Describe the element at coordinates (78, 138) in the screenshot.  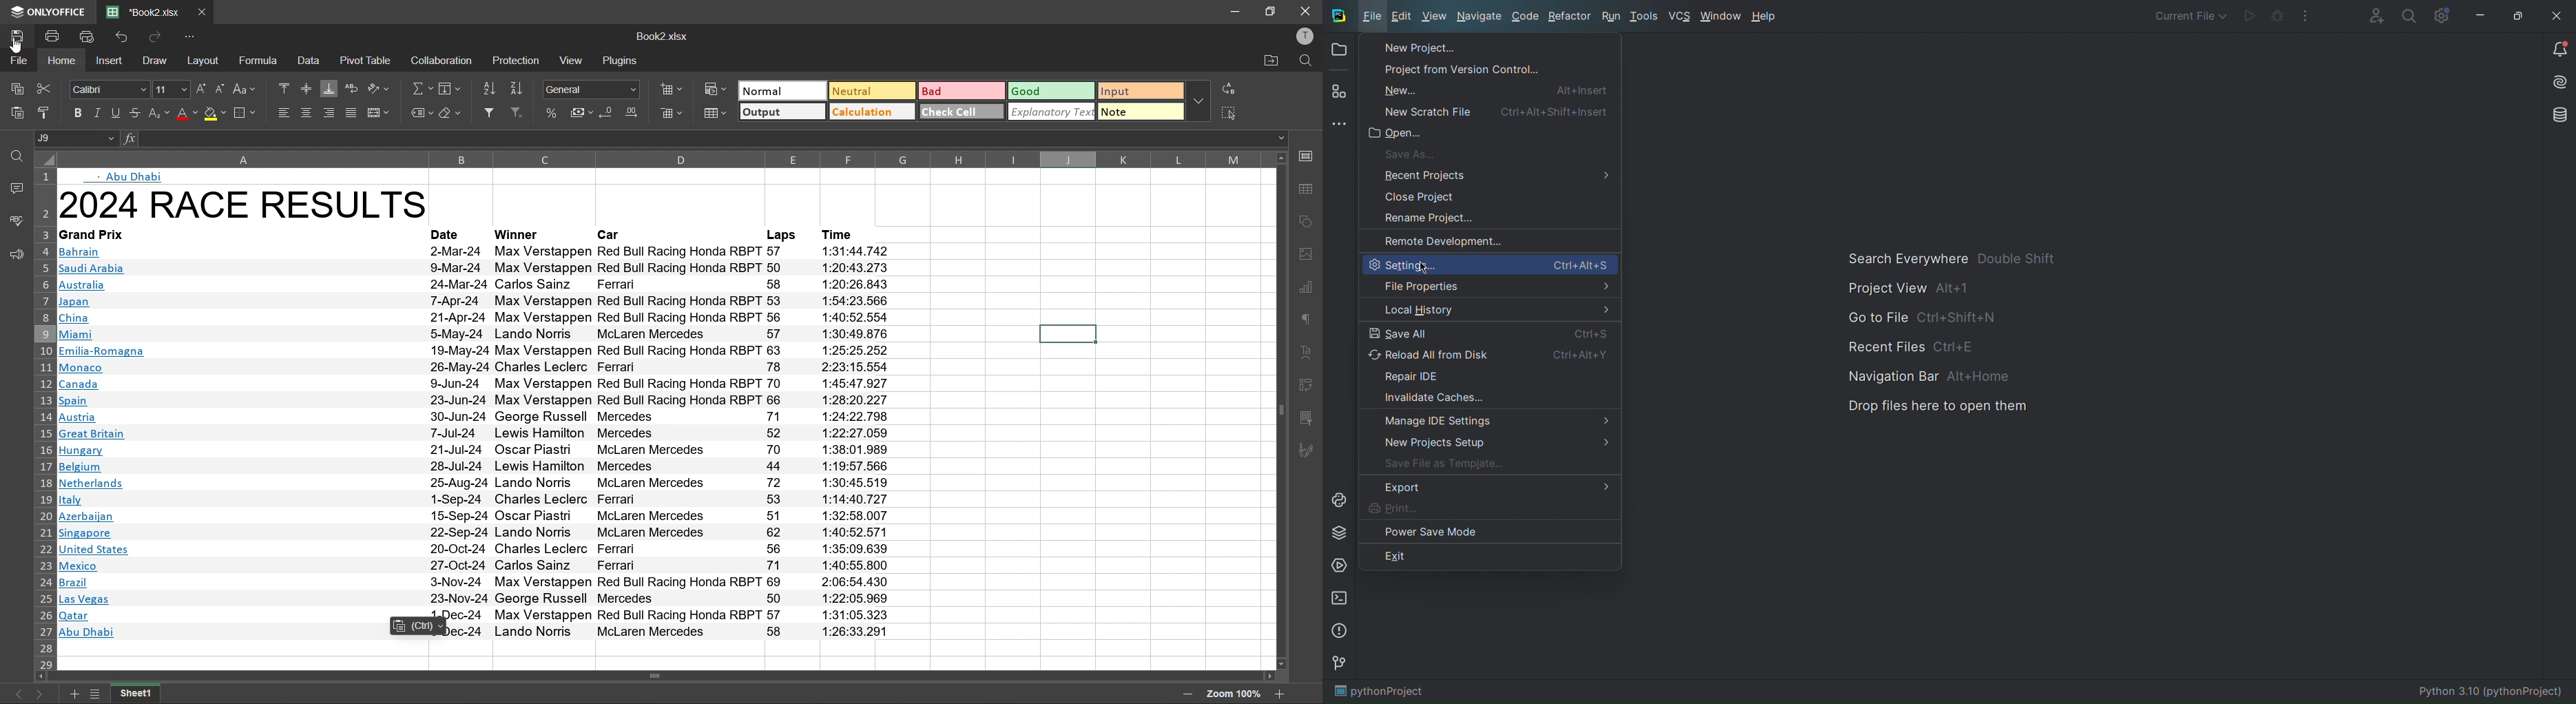
I see `cell address` at that location.